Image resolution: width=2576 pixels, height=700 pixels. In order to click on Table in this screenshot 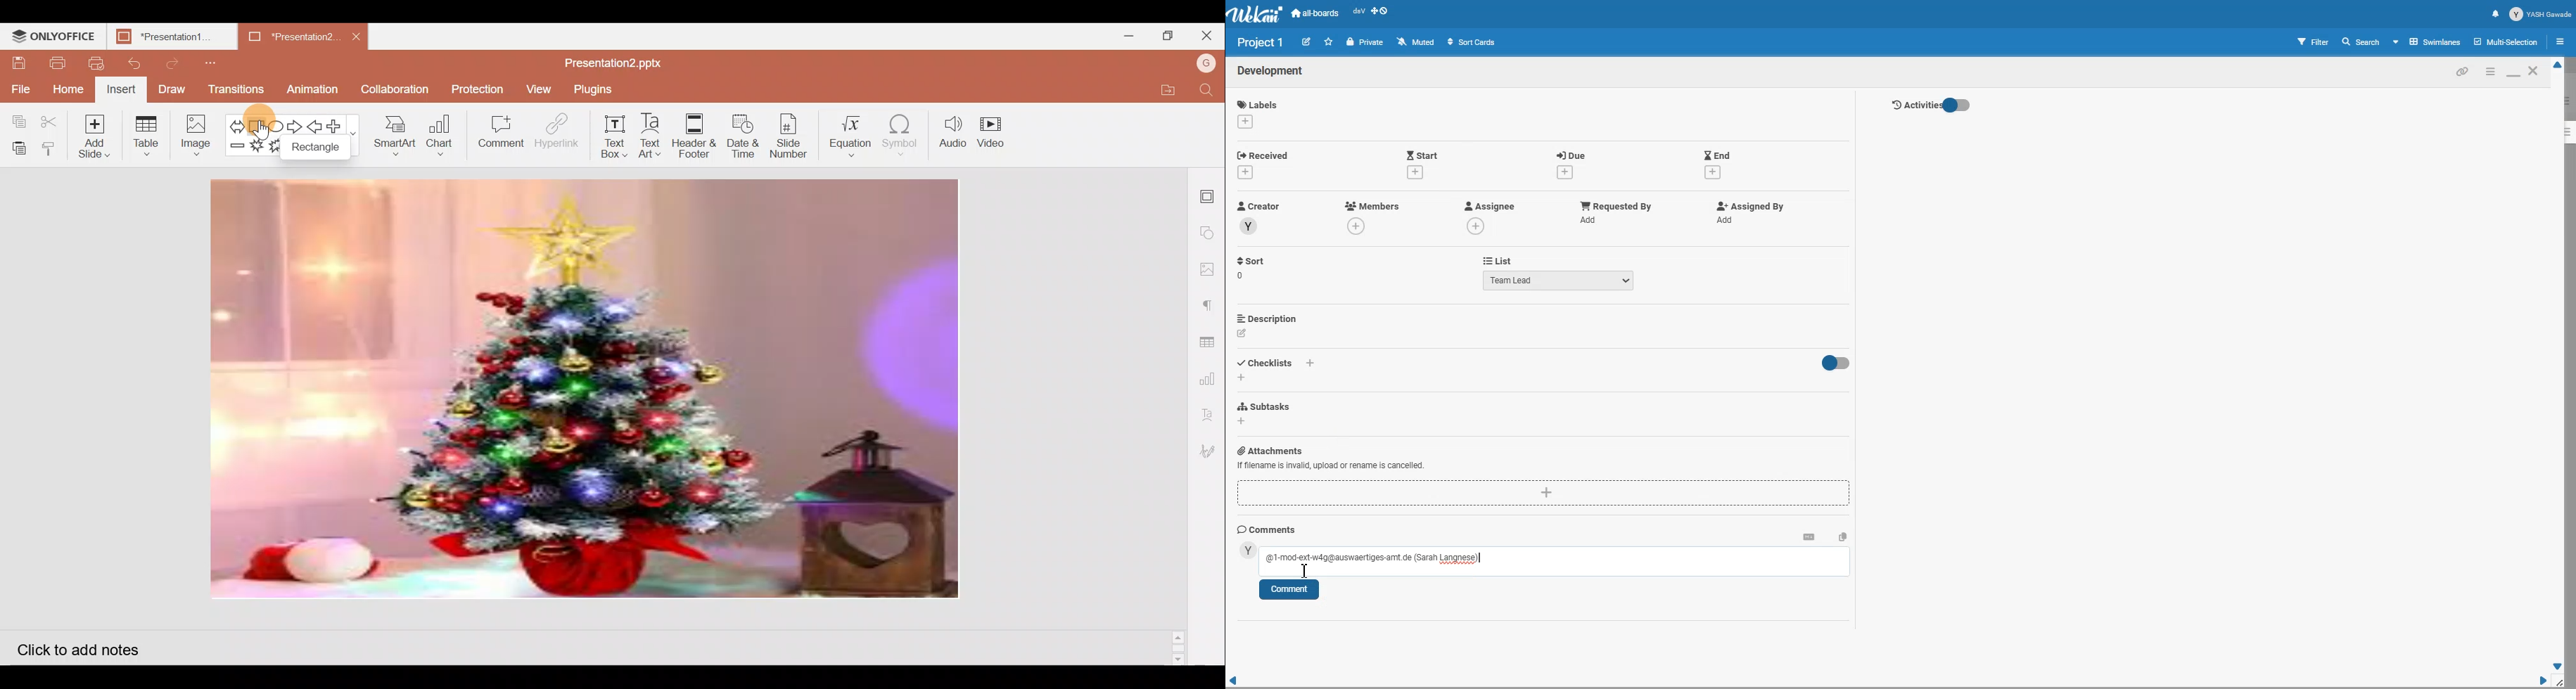, I will do `click(149, 136)`.